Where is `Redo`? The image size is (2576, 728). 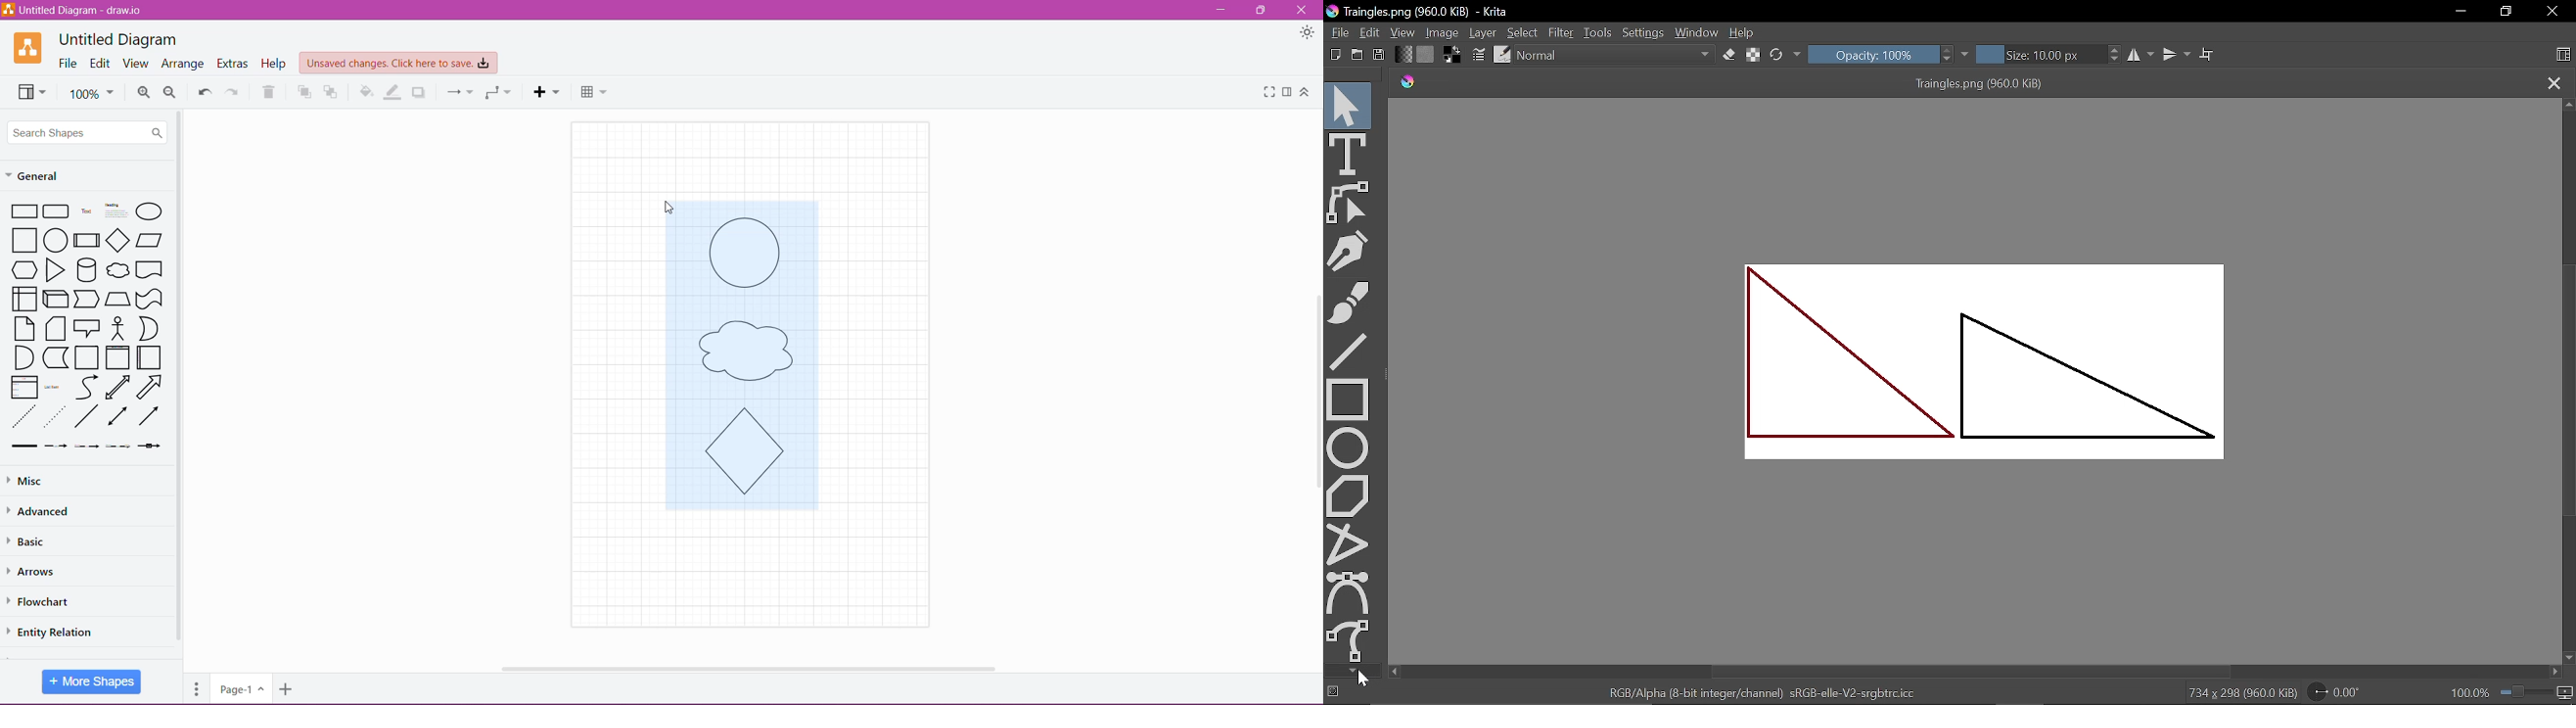 Redo is located at coordinates (232, 91).